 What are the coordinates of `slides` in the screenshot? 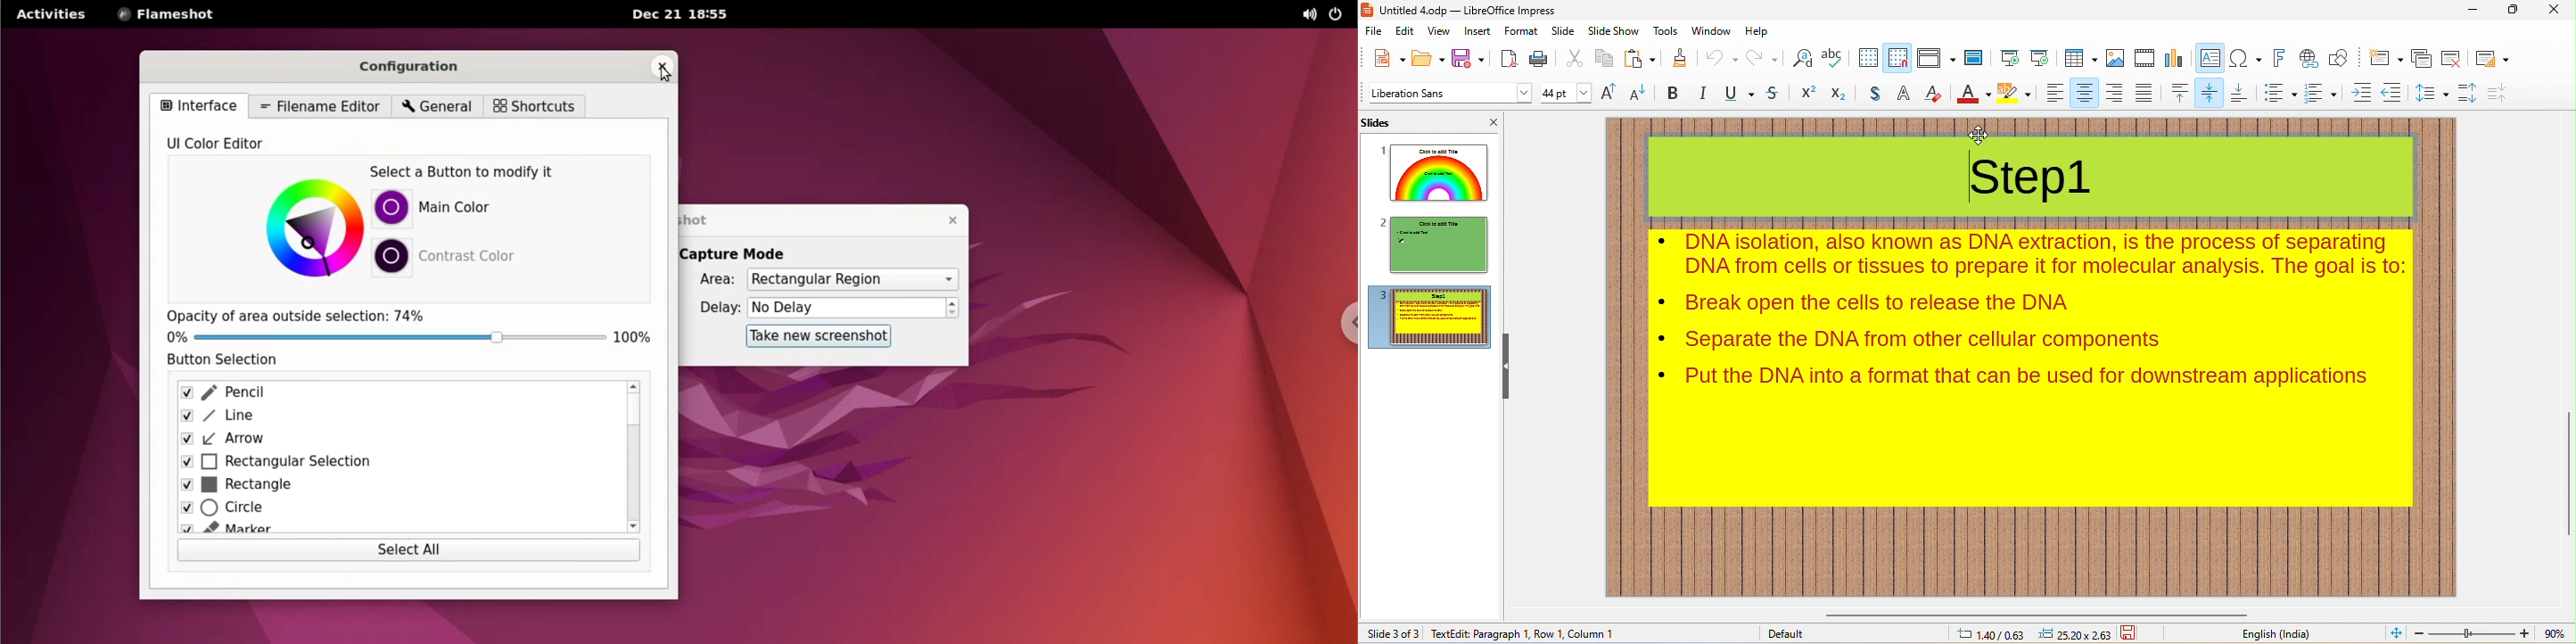 It's located at (1382, 120).